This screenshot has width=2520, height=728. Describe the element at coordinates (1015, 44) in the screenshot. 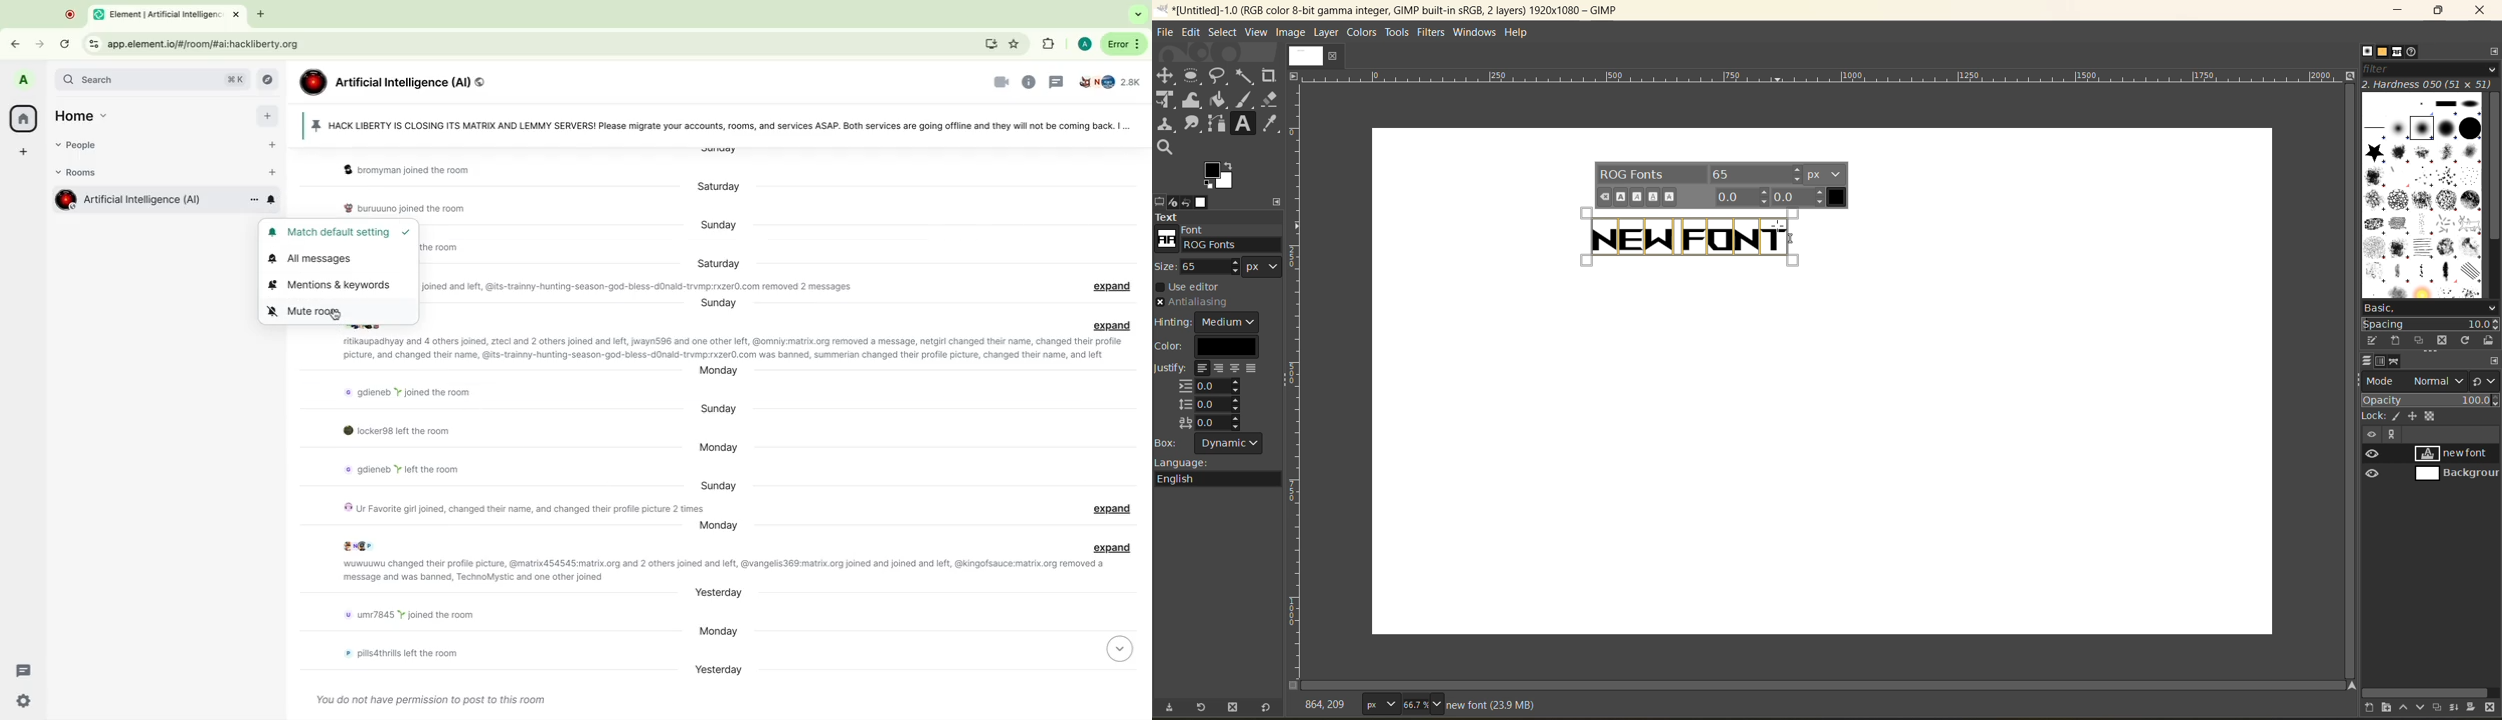

I see `Favorite` at that location.